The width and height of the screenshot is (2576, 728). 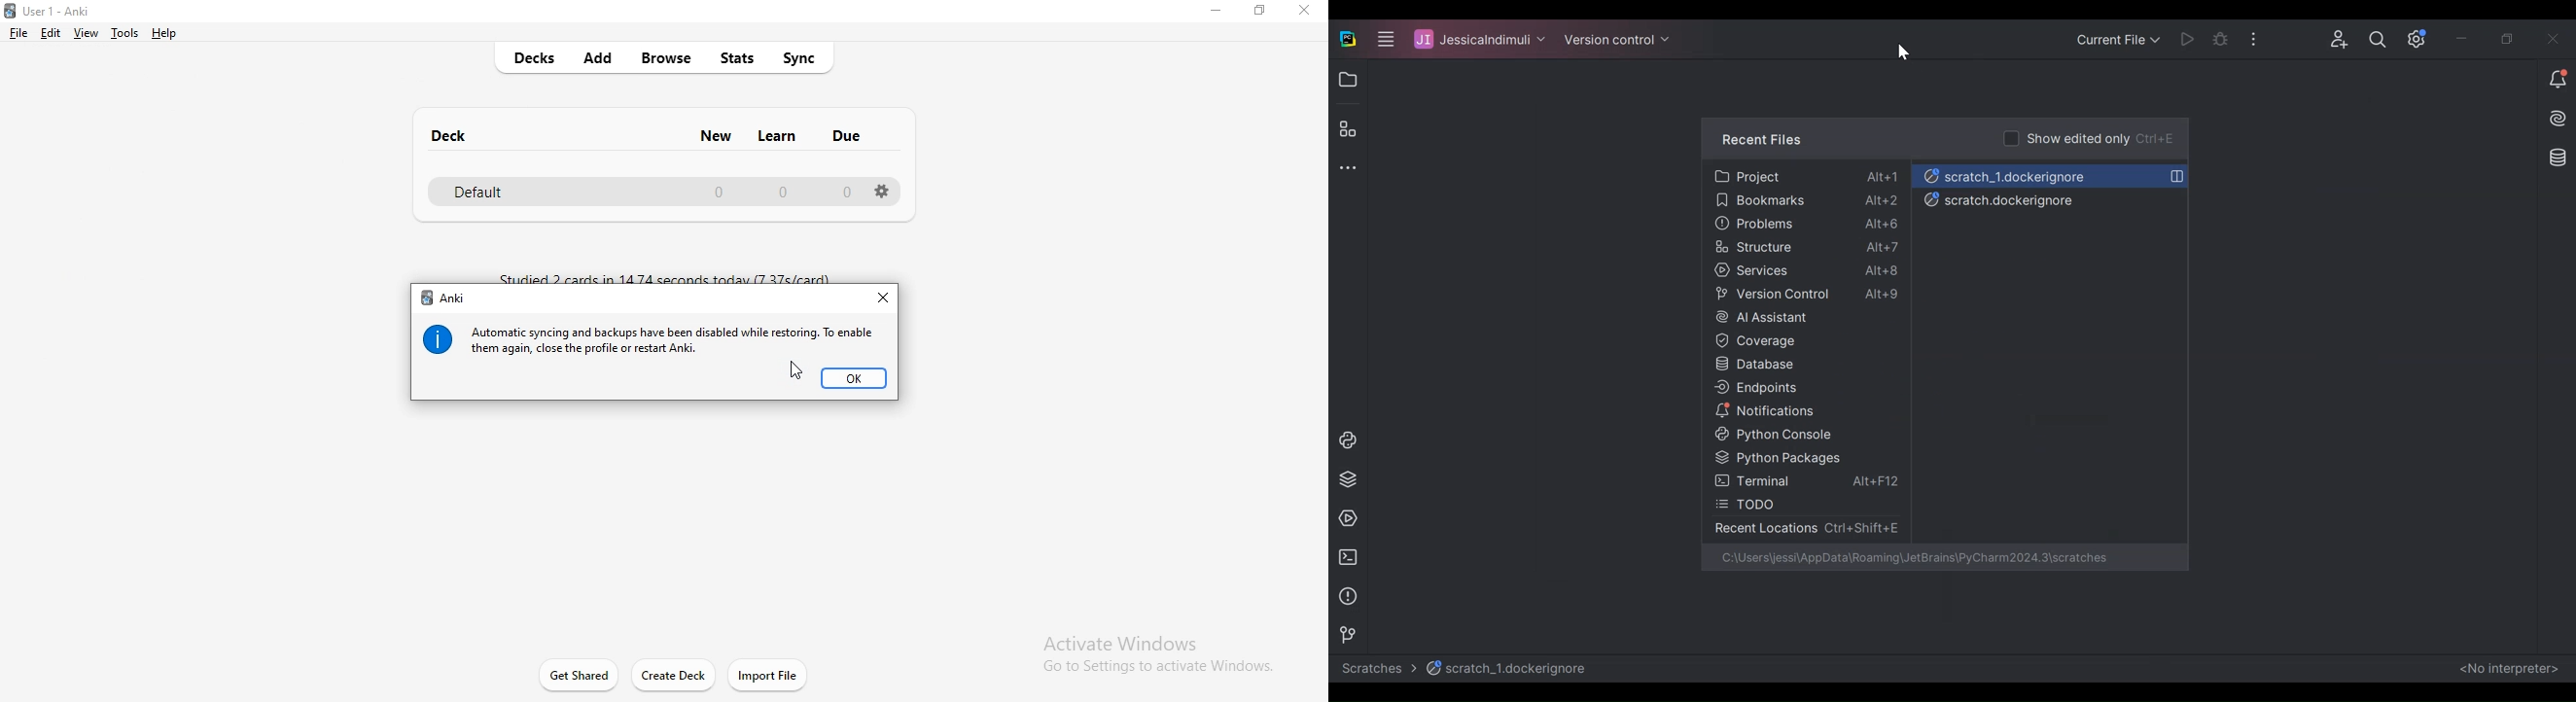 I want to click on sync, so click(x=806, y=57).